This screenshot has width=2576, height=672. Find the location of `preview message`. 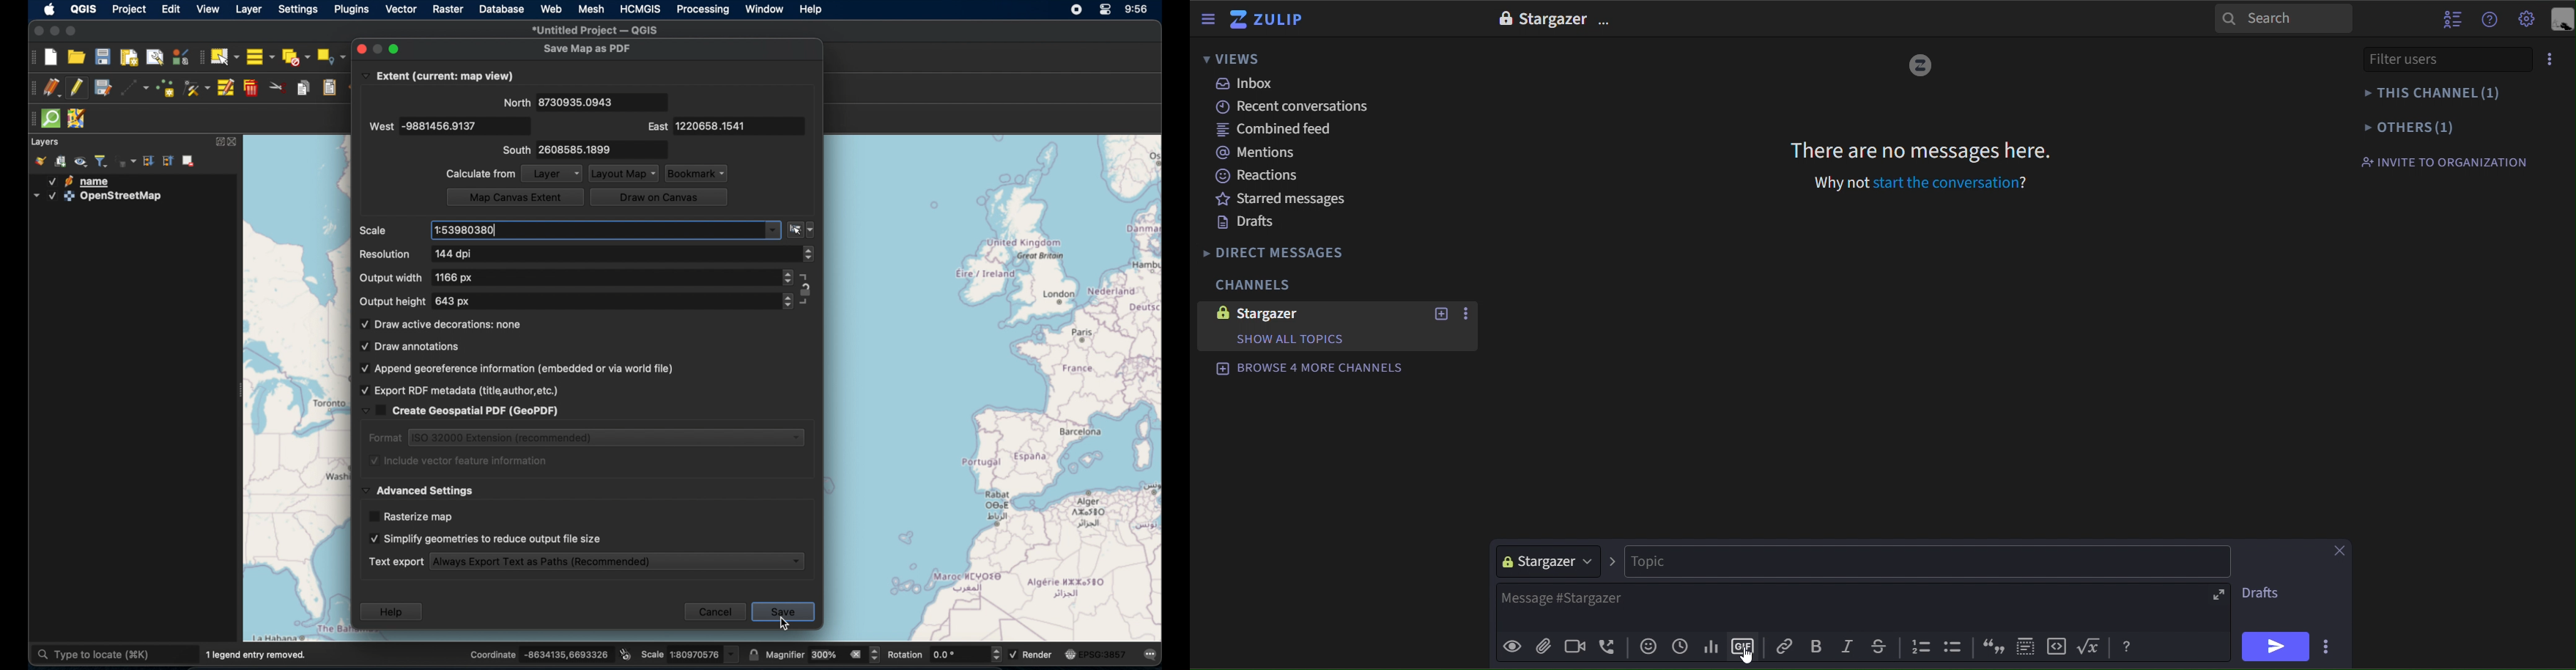

preview message is located at coordinates (1512, 648).